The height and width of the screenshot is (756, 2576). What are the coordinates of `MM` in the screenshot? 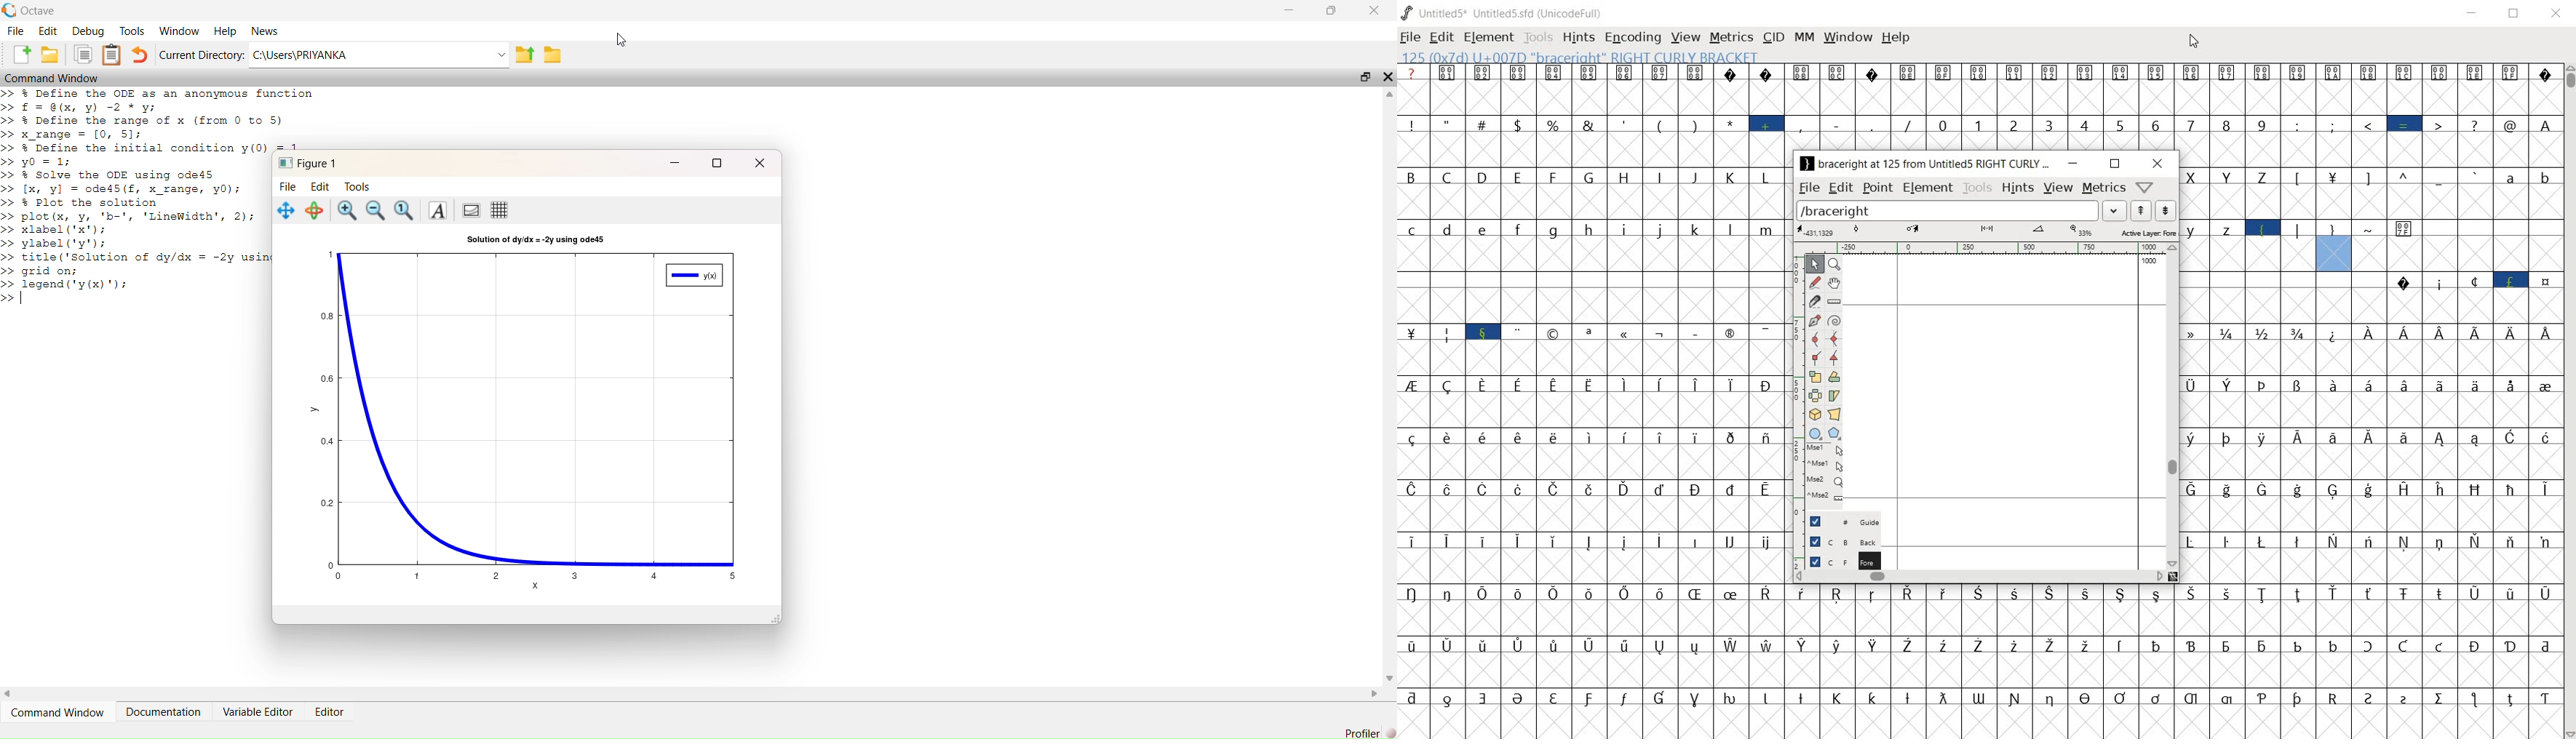 It's located at (1804, 38).